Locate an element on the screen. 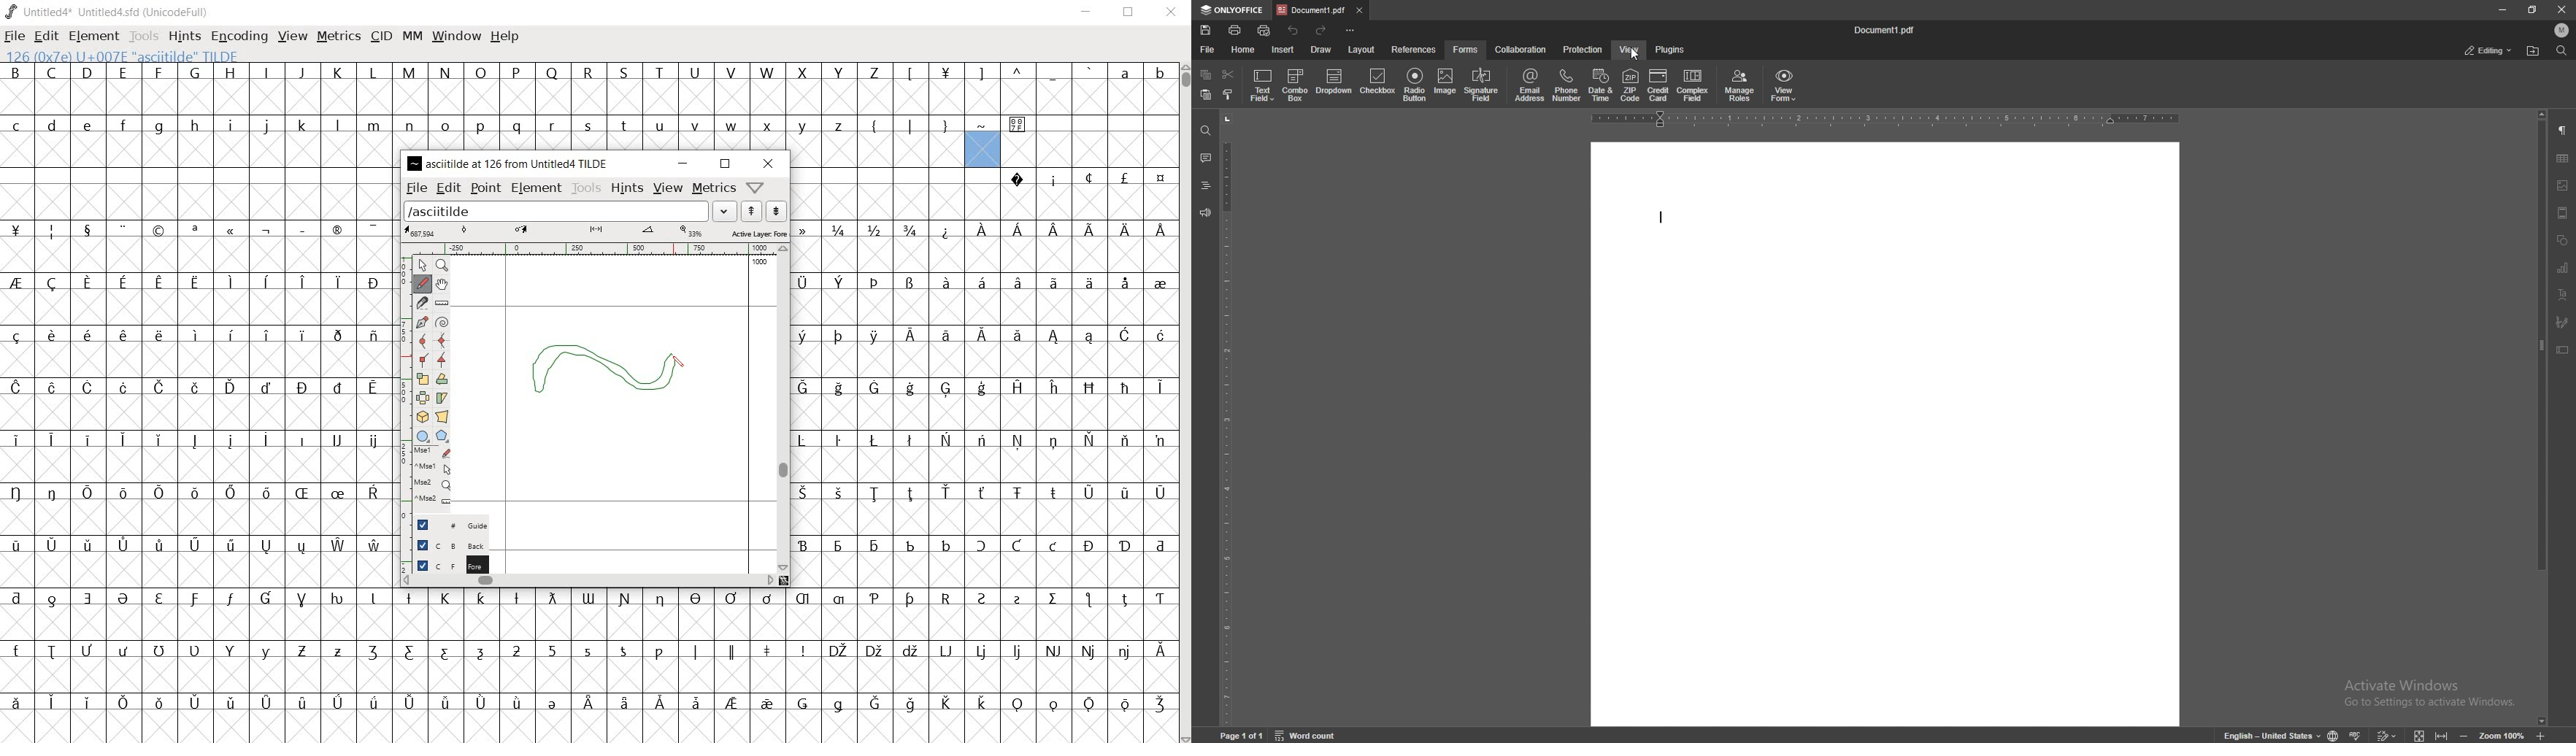  tools is located at coordinates (586, 189).